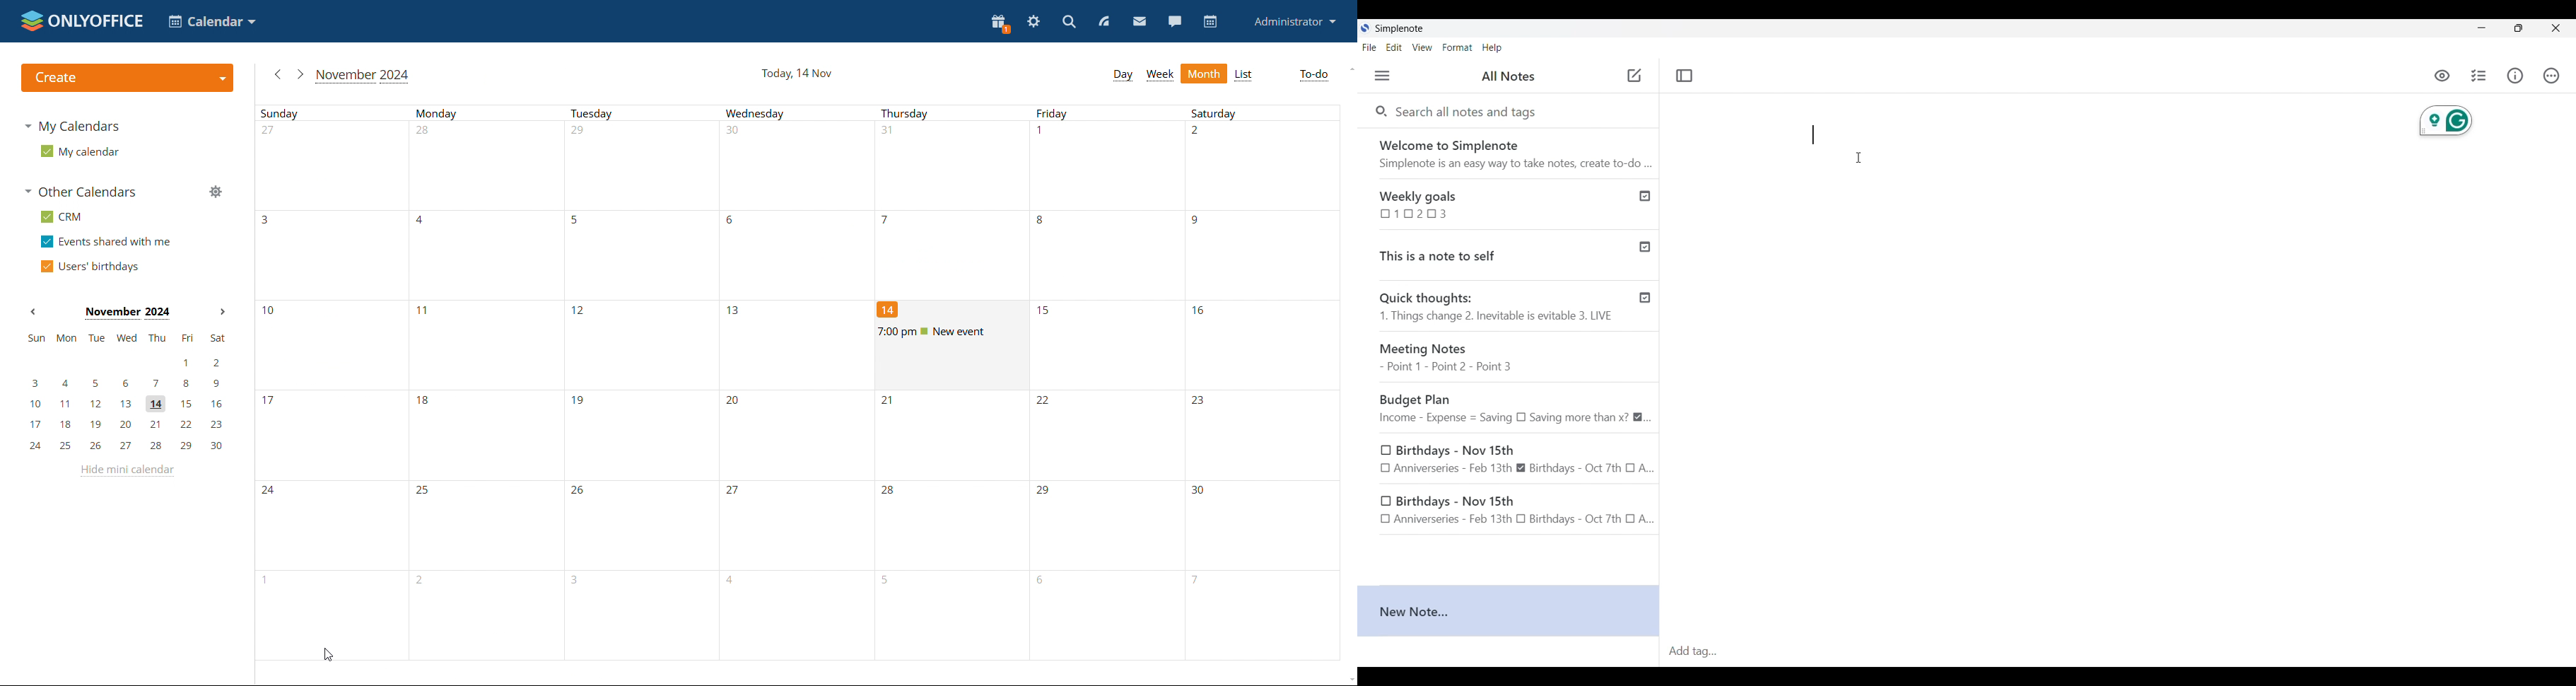 The width and height of the screenshot is (2576, 700). Describe the element at coordinates (2119, 652) in the screenshot. I see `Click to type in tag` at that location.